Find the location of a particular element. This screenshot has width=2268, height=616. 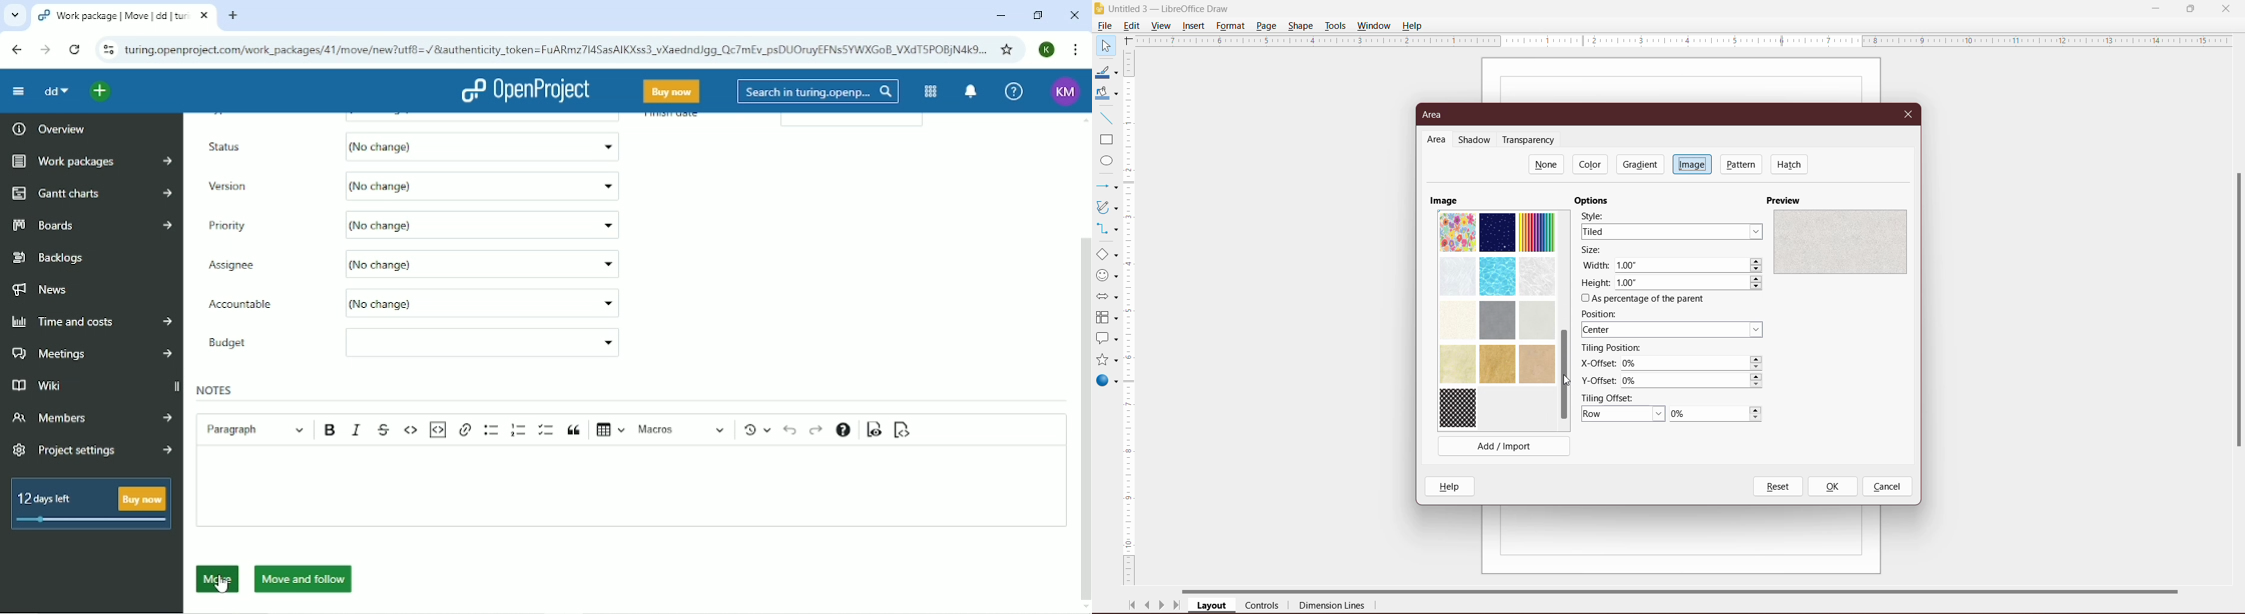

Help is located at coordinates (1414, 25).